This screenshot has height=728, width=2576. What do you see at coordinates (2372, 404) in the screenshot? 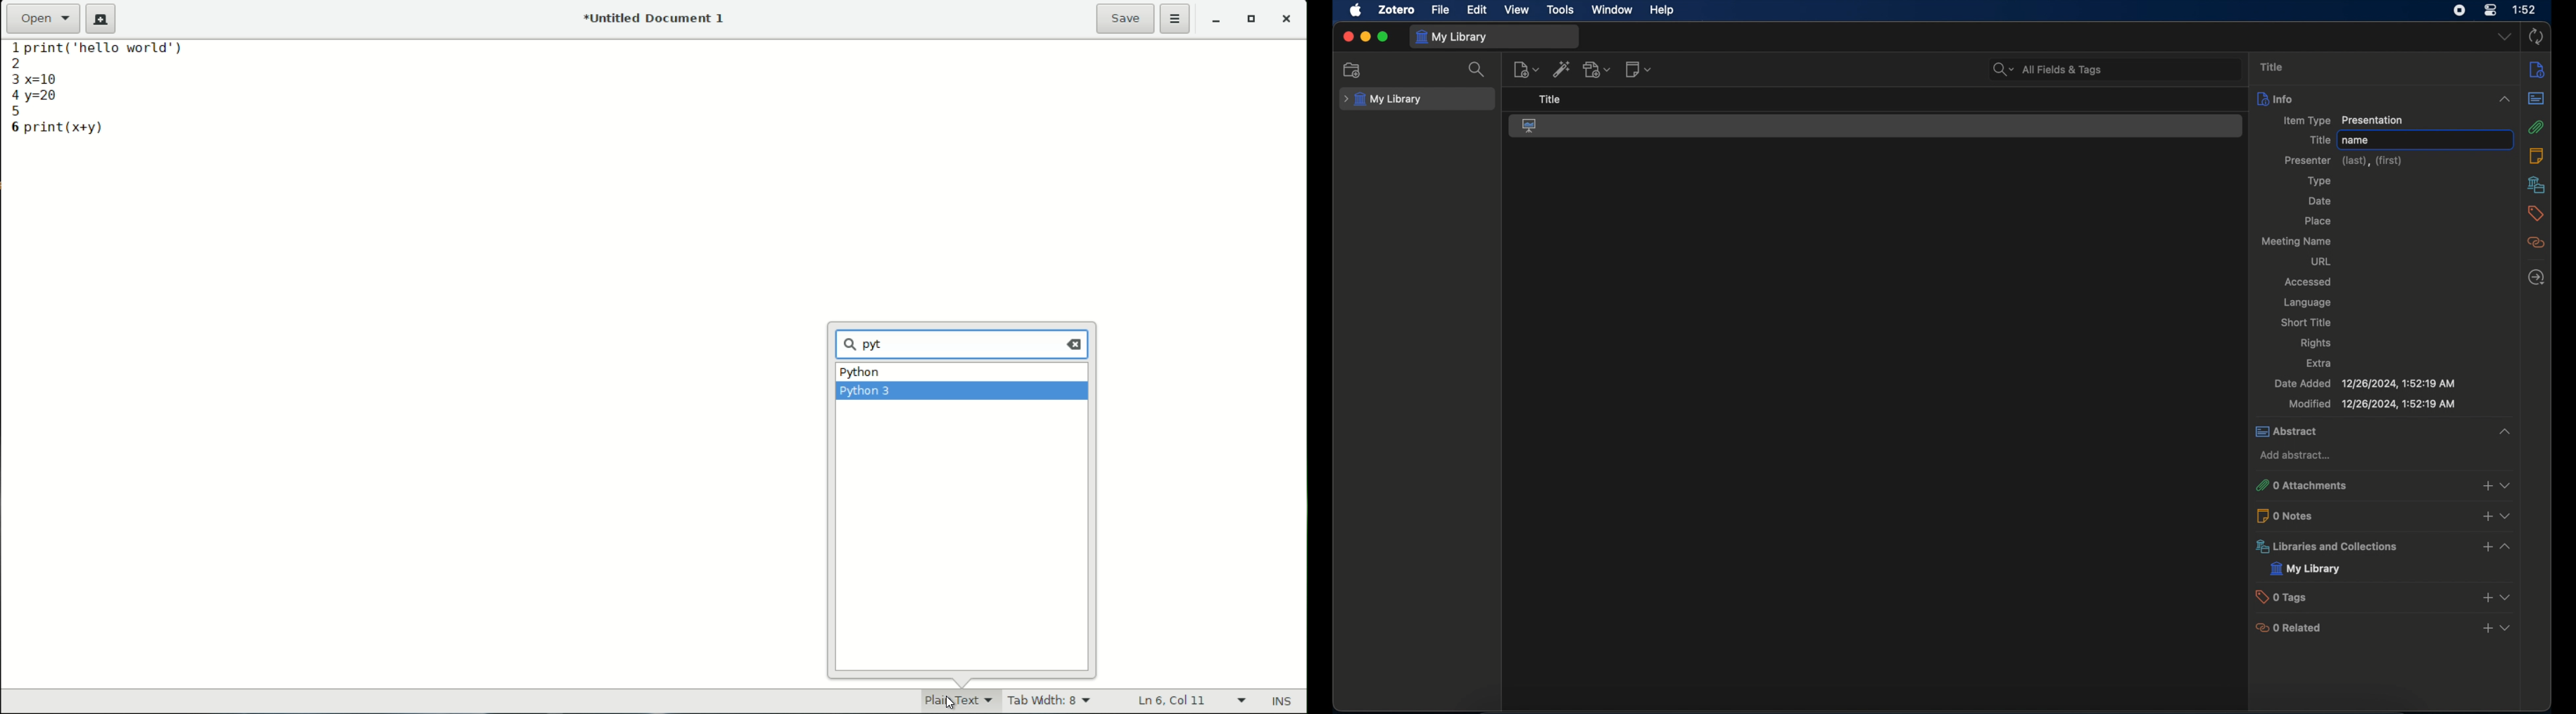
I see `modified 12/26/2024, 1:52:19 AM` at bounding box center [2372, 404].